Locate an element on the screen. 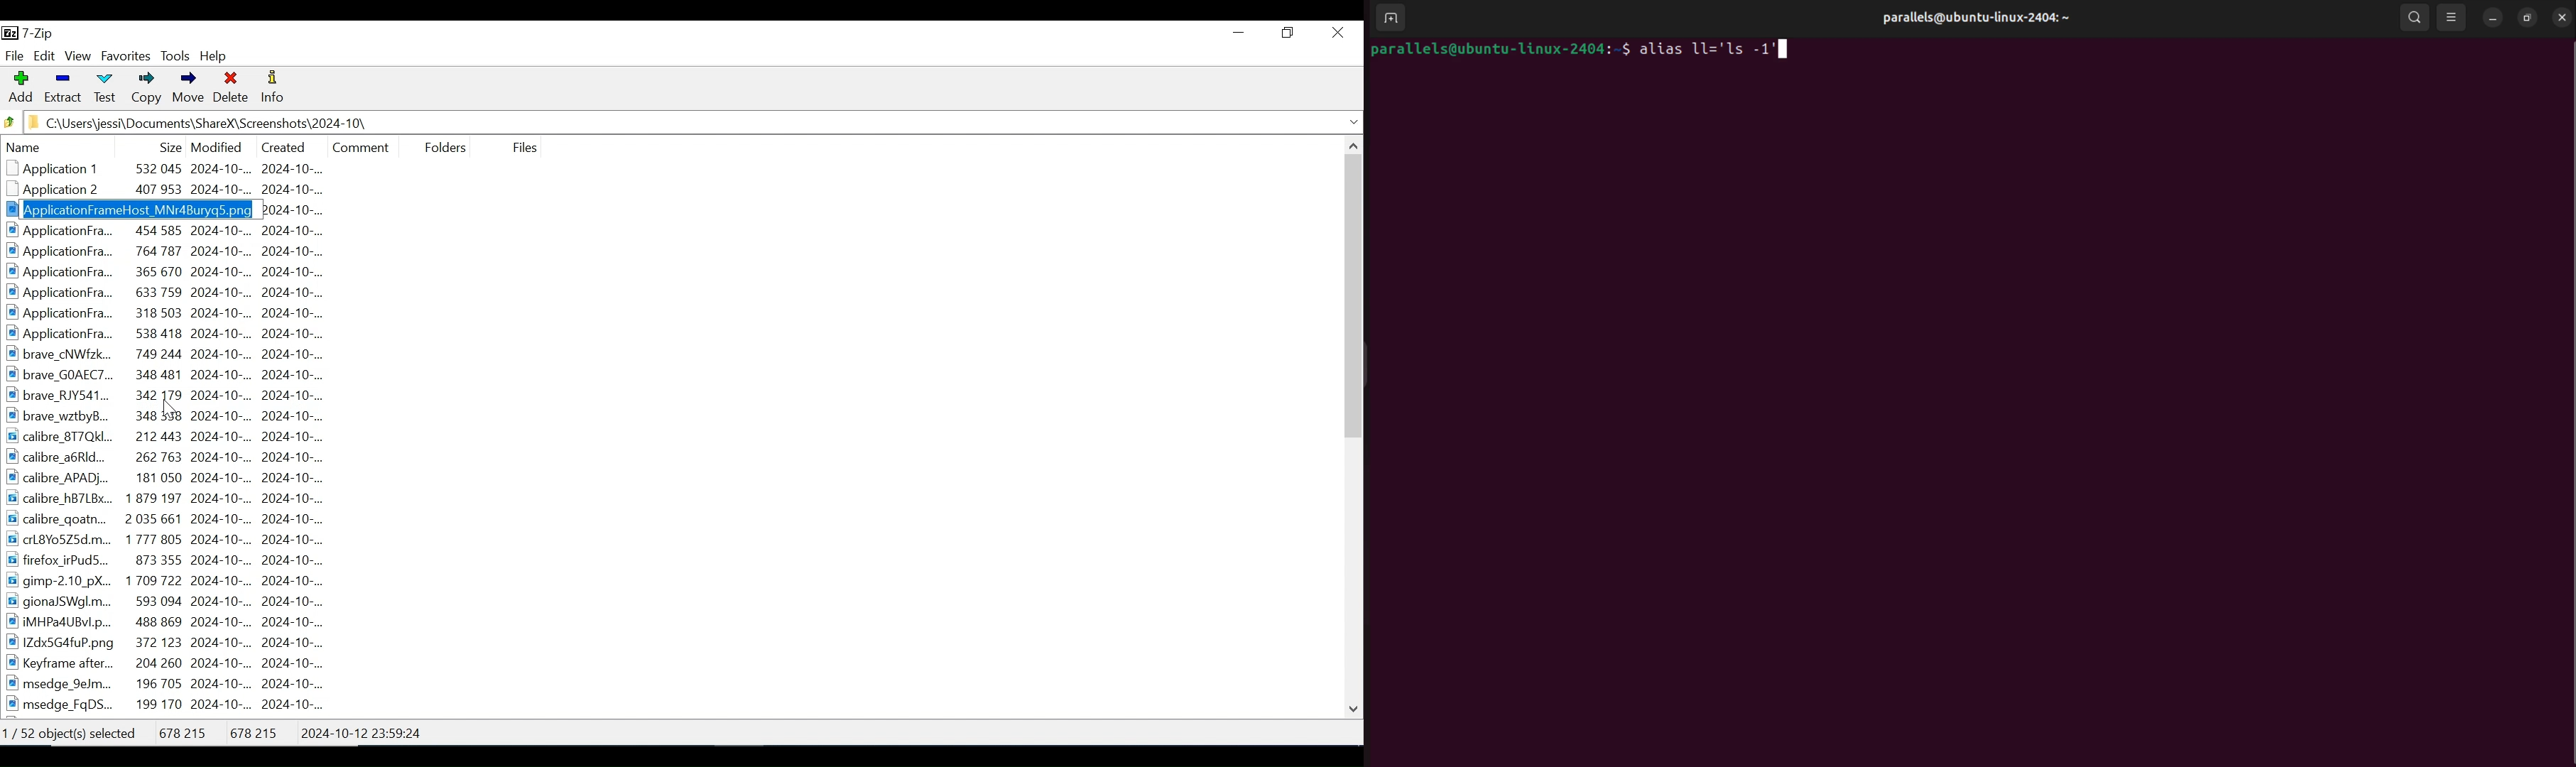   calibre_8T7QKI... 212443 2024-10-... 2024-10-... is located at coordinates (178, 437).